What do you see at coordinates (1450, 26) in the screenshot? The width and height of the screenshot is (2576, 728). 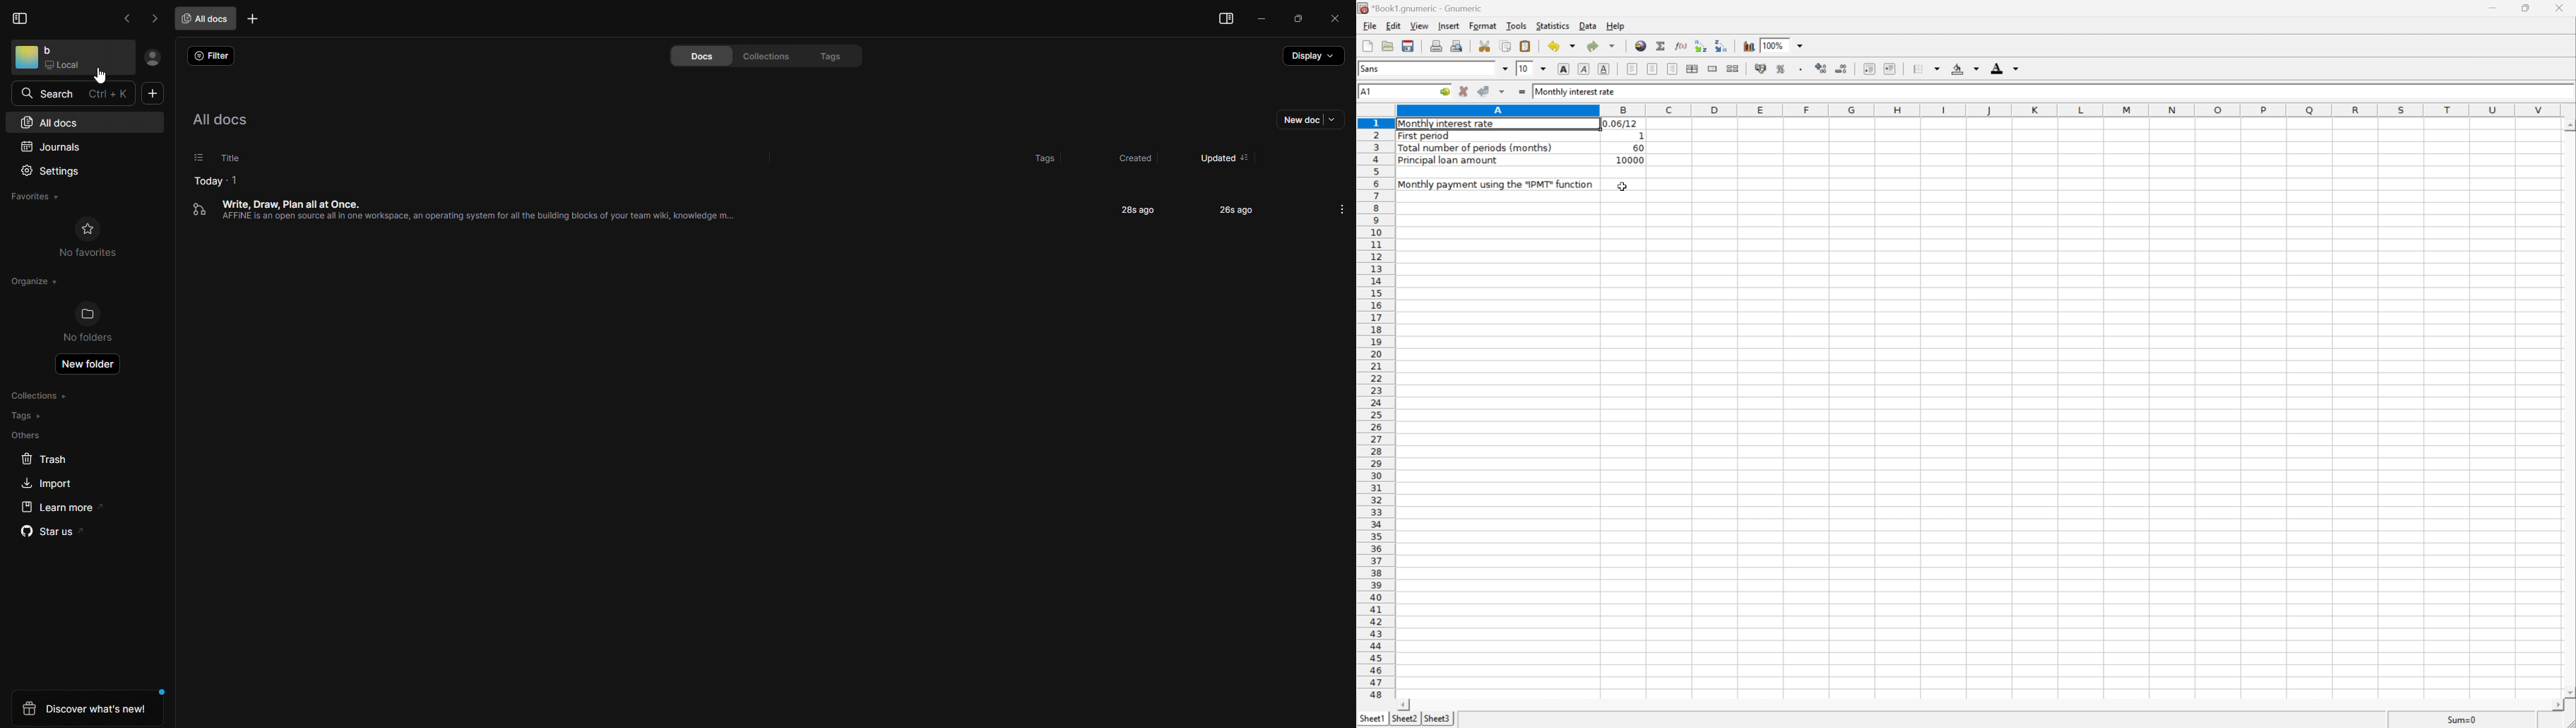 I see `Insert` at bounding box center [1450, 26].